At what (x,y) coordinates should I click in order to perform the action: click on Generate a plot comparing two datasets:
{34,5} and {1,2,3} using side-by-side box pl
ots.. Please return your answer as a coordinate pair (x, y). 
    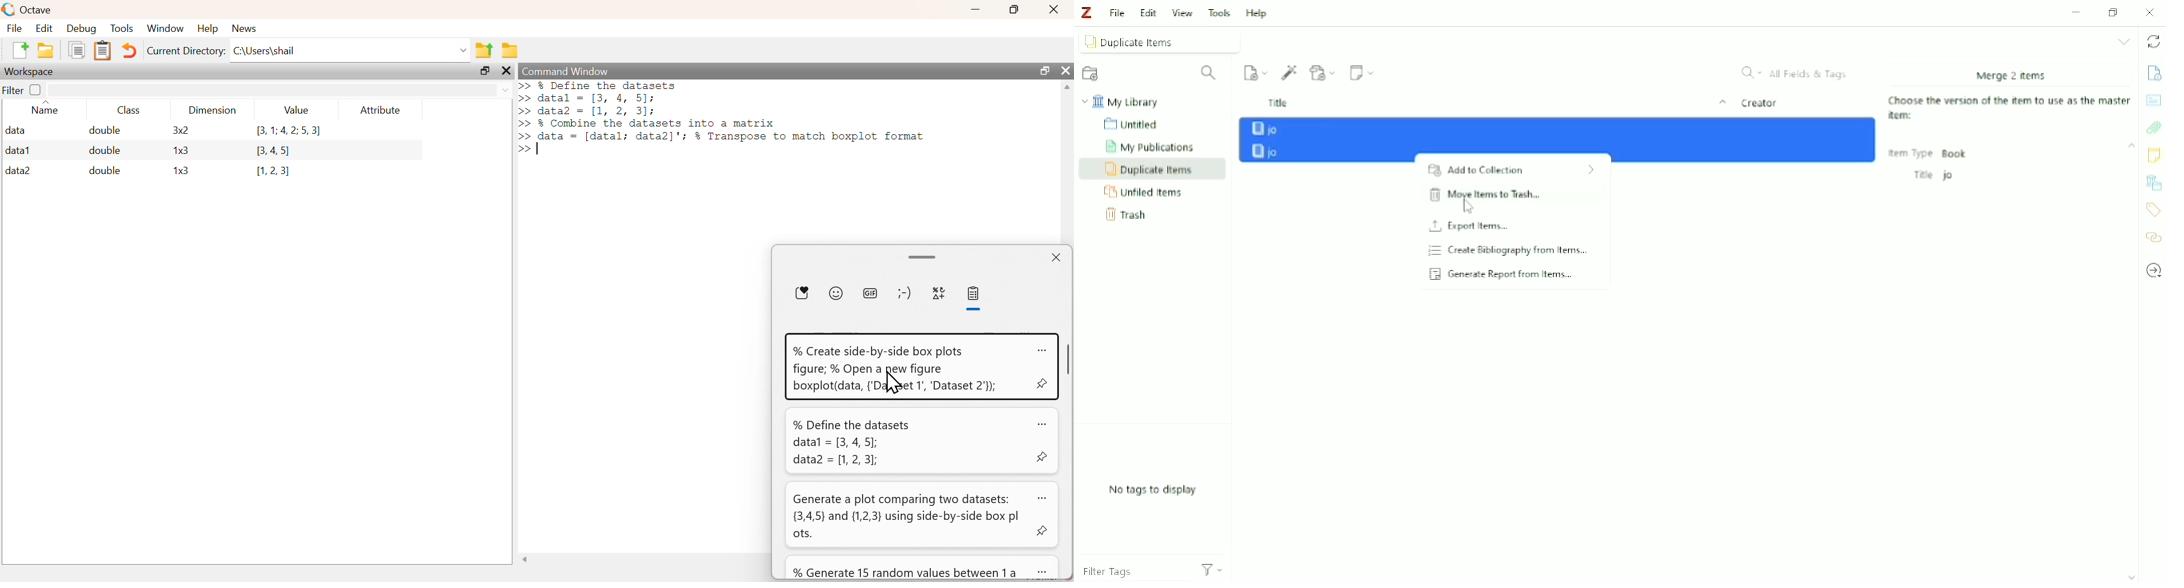
    Looking at the image, I should click on (909, 517).